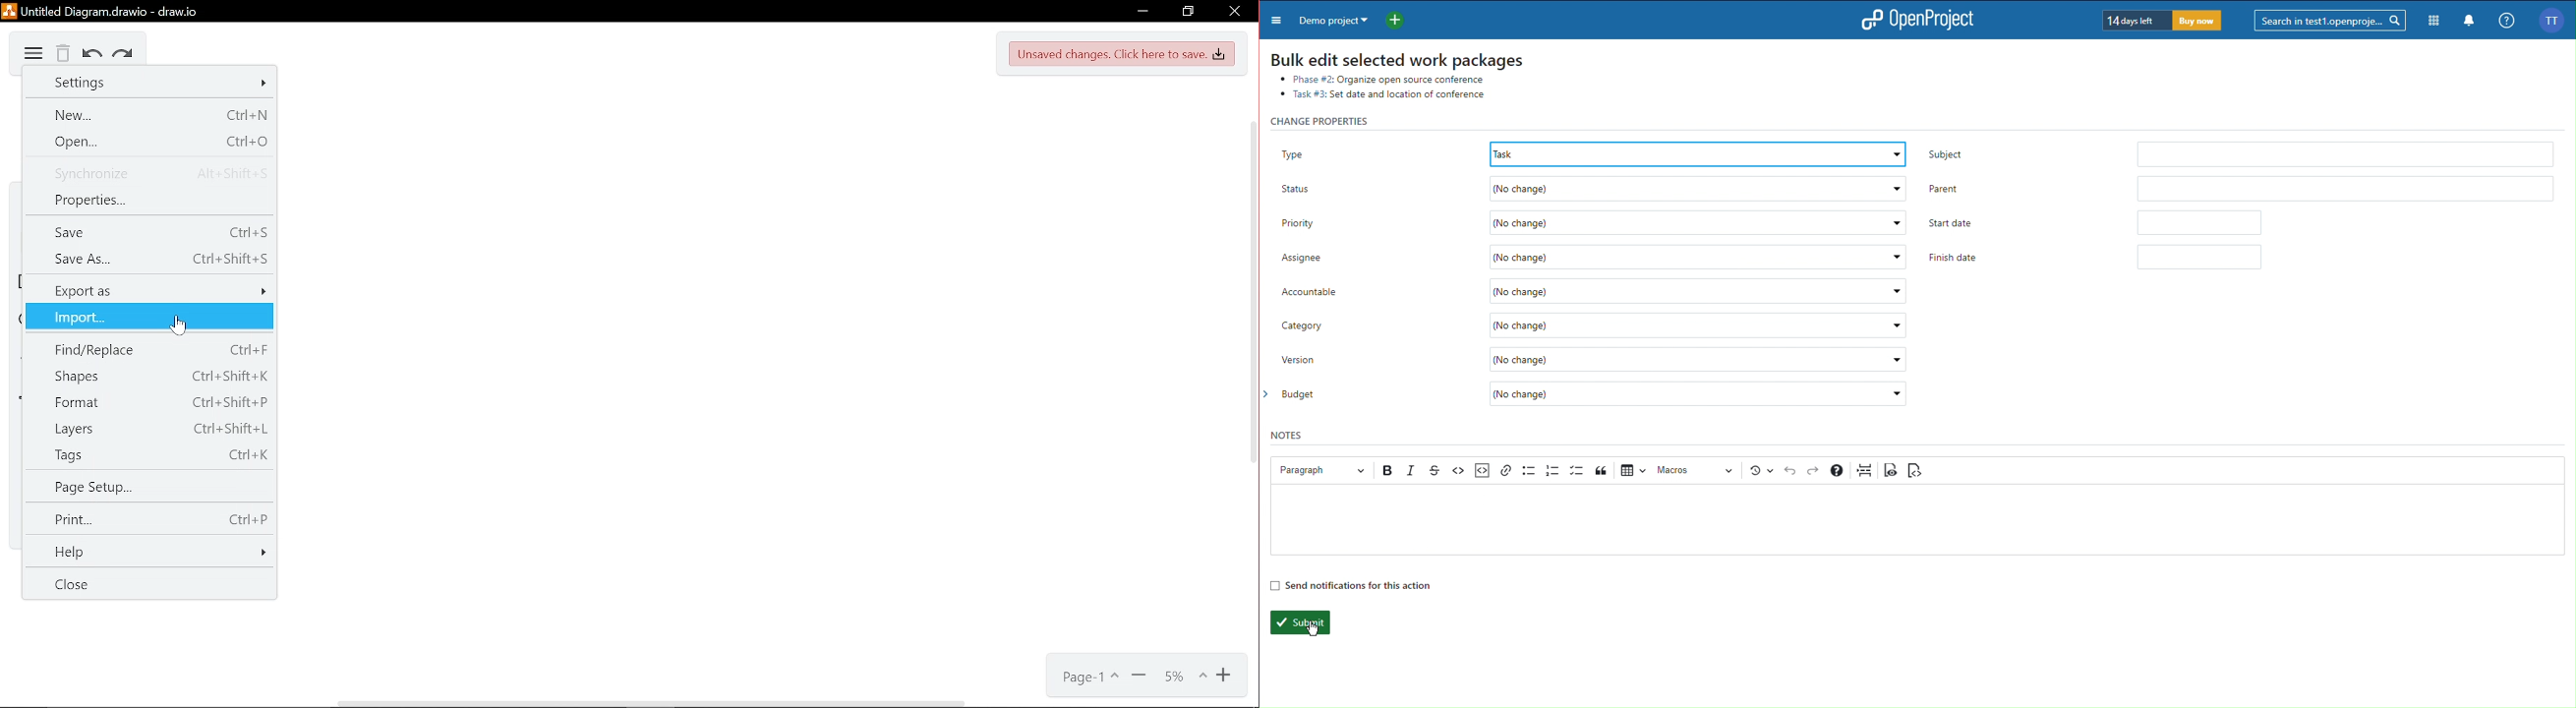  Describe the element at coordinates (25, 52) in the screenshot. I see `Diagram` at that location.